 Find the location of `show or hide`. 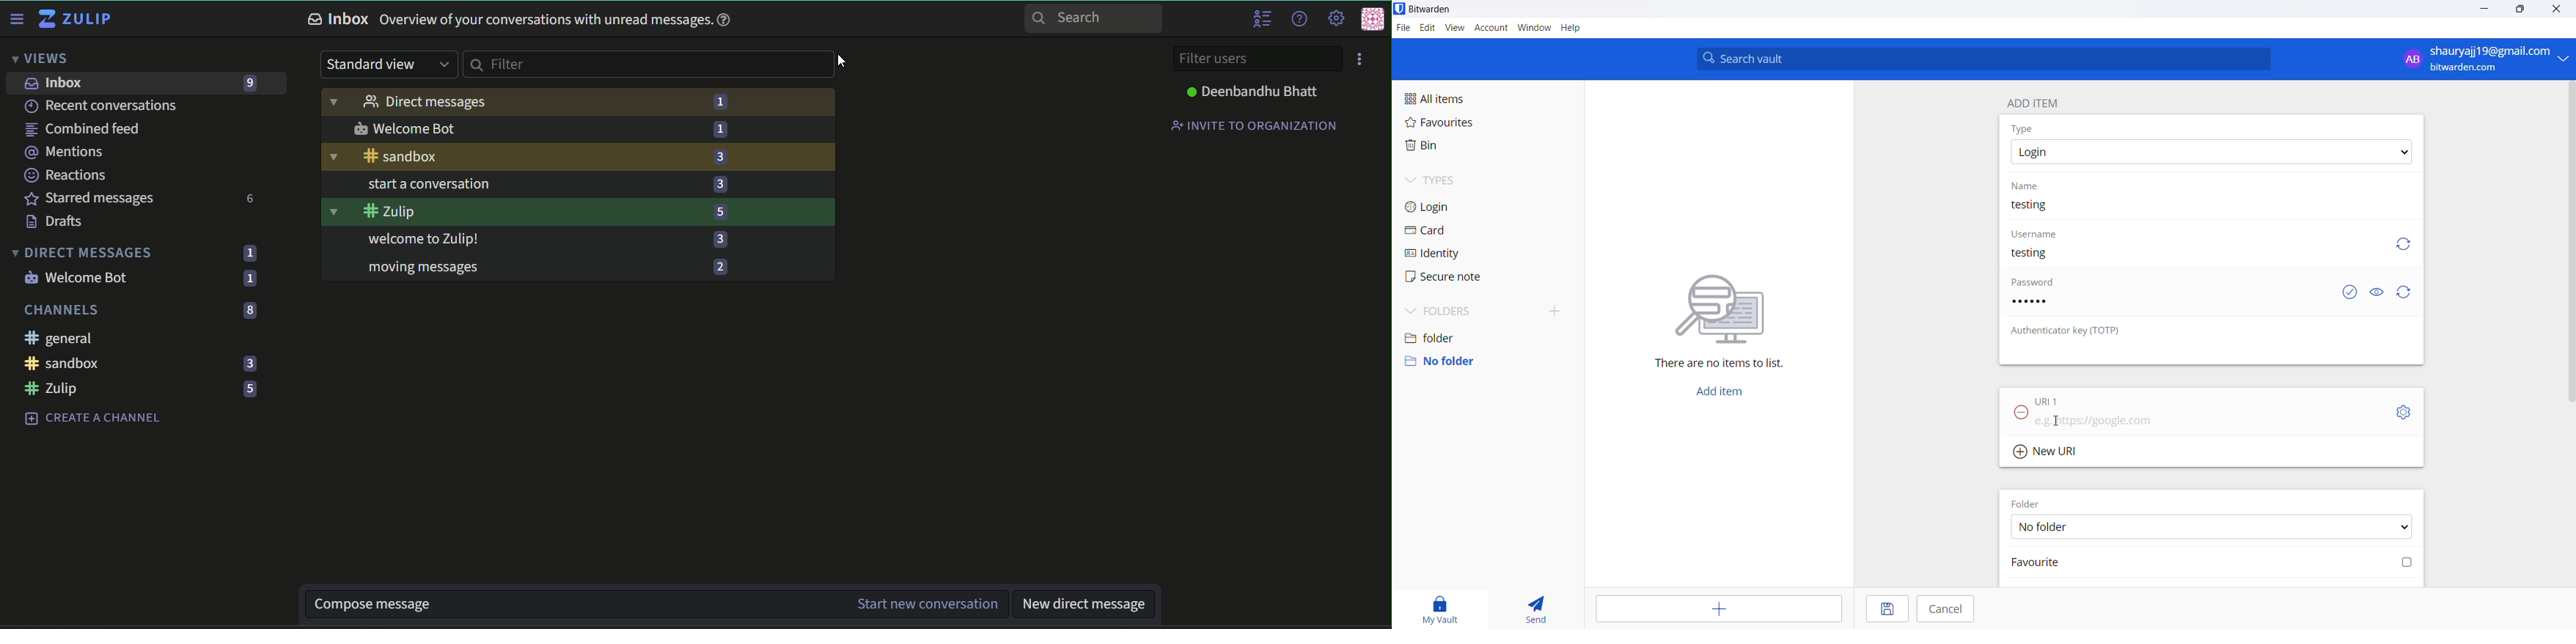

show or hide is located at coordinates (2379, 290).